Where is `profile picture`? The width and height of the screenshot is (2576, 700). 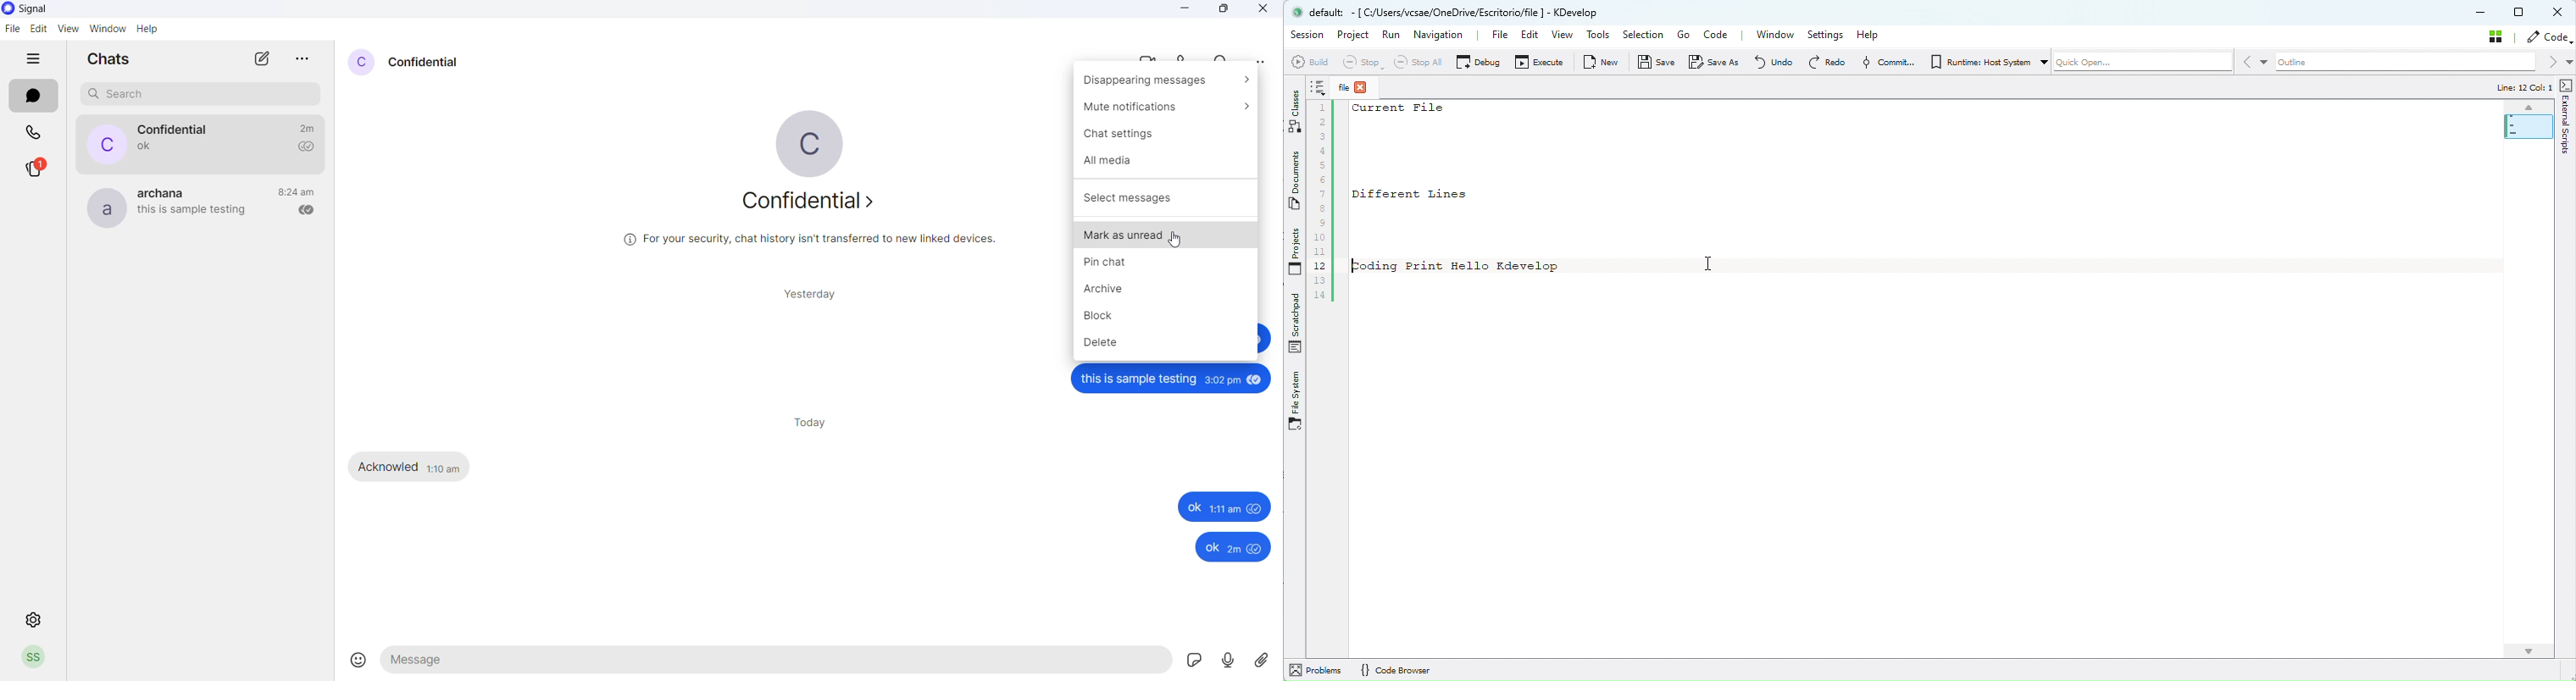 profile picture is located at coordinates (363, 62).